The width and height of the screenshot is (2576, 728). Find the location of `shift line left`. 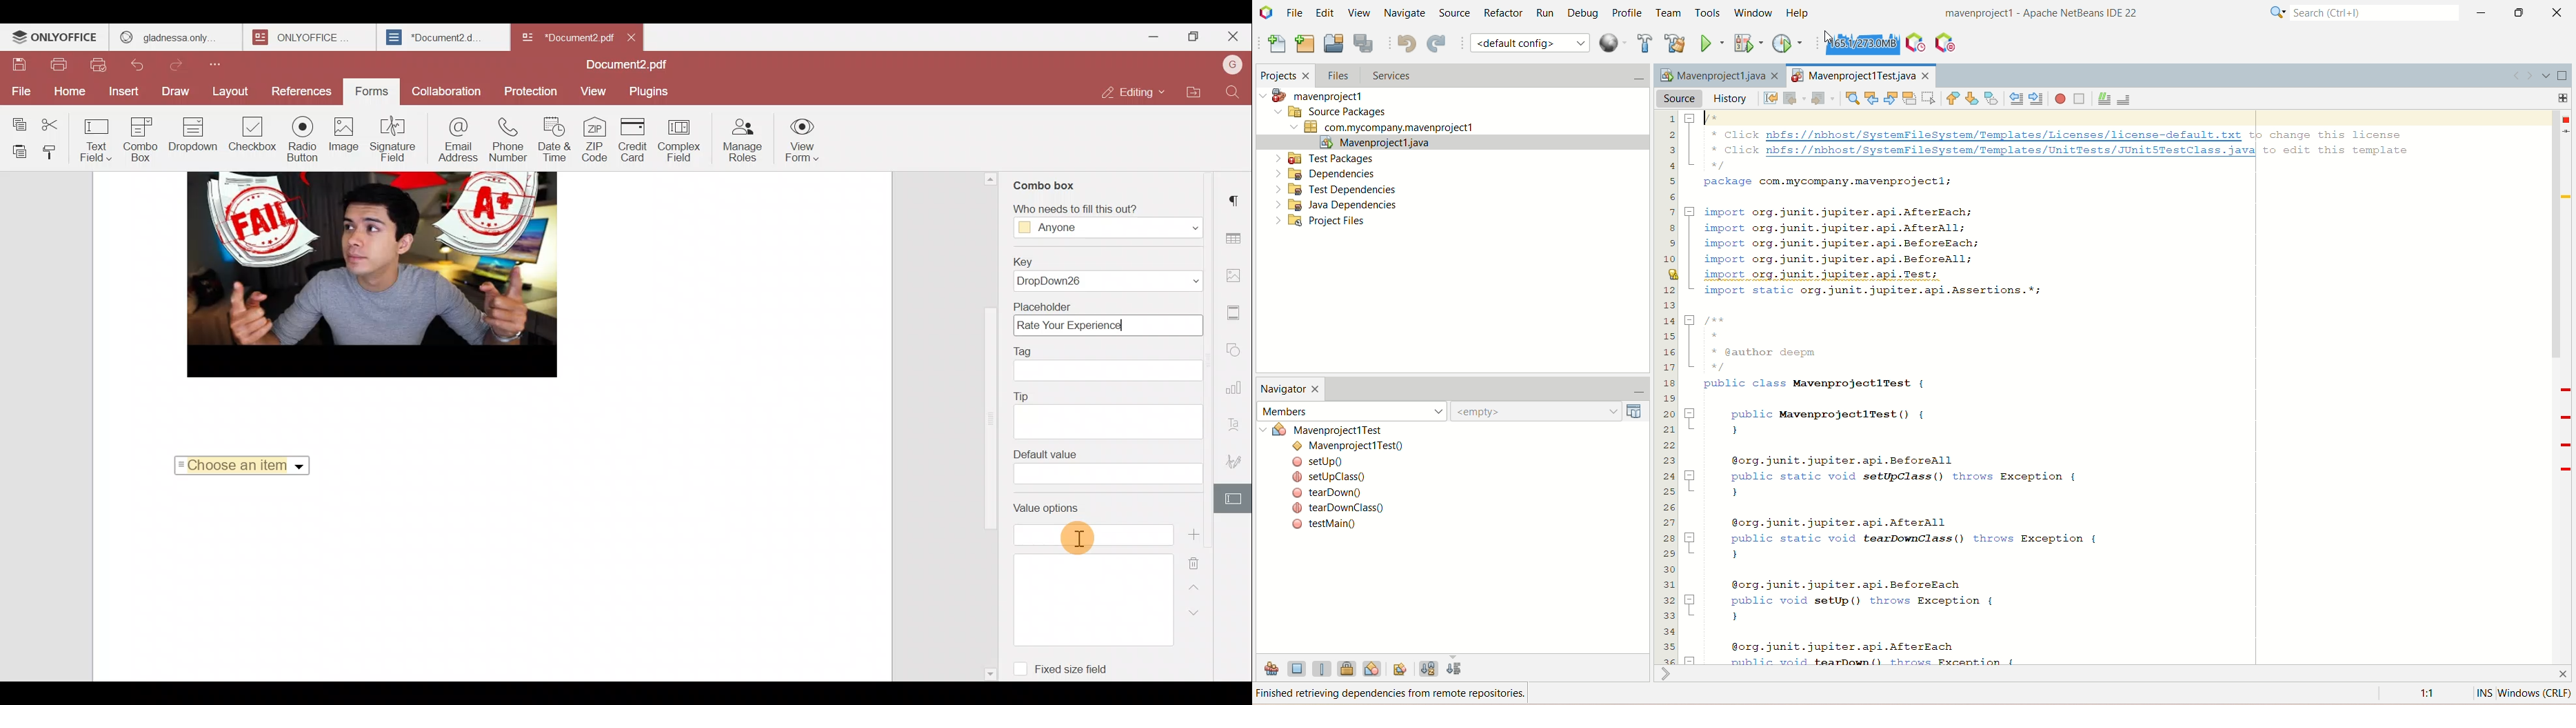

shift line left is located at coordinates (2016, 99).